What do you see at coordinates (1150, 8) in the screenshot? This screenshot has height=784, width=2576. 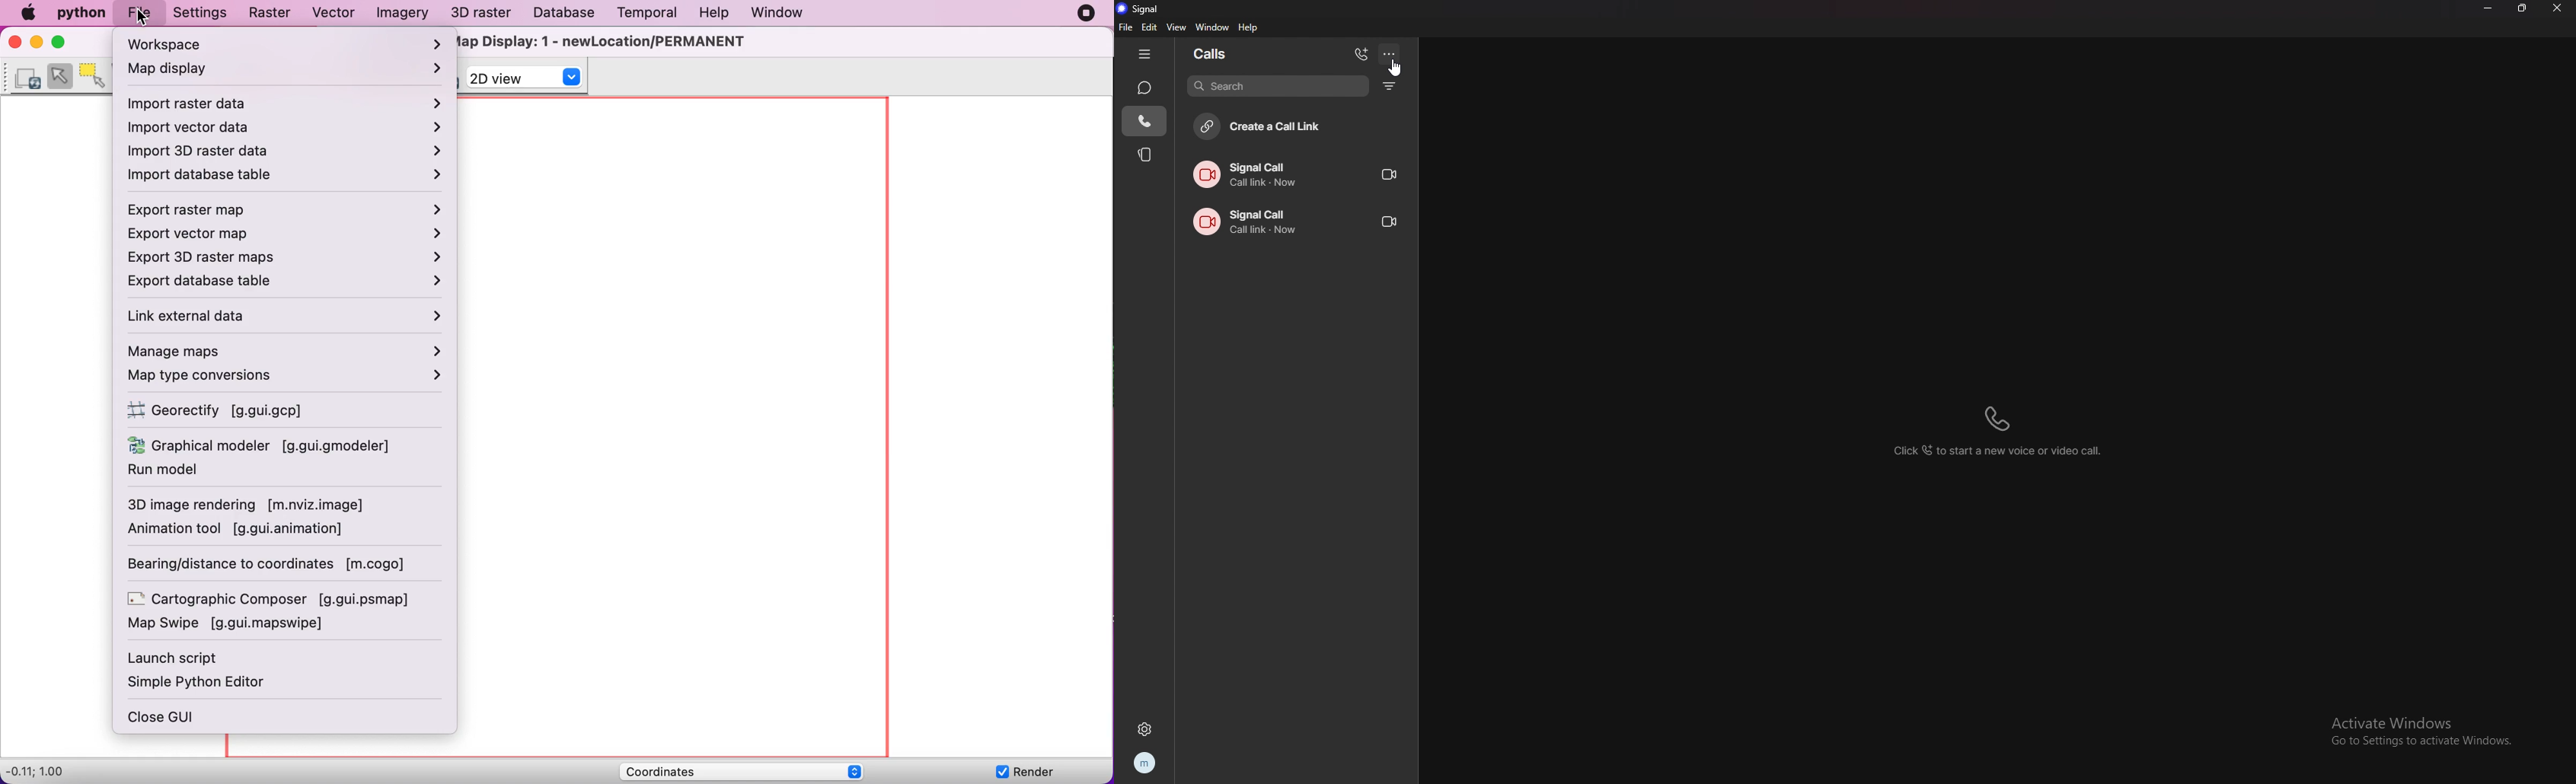 I see `signal` at bounding box center [1150, 8].